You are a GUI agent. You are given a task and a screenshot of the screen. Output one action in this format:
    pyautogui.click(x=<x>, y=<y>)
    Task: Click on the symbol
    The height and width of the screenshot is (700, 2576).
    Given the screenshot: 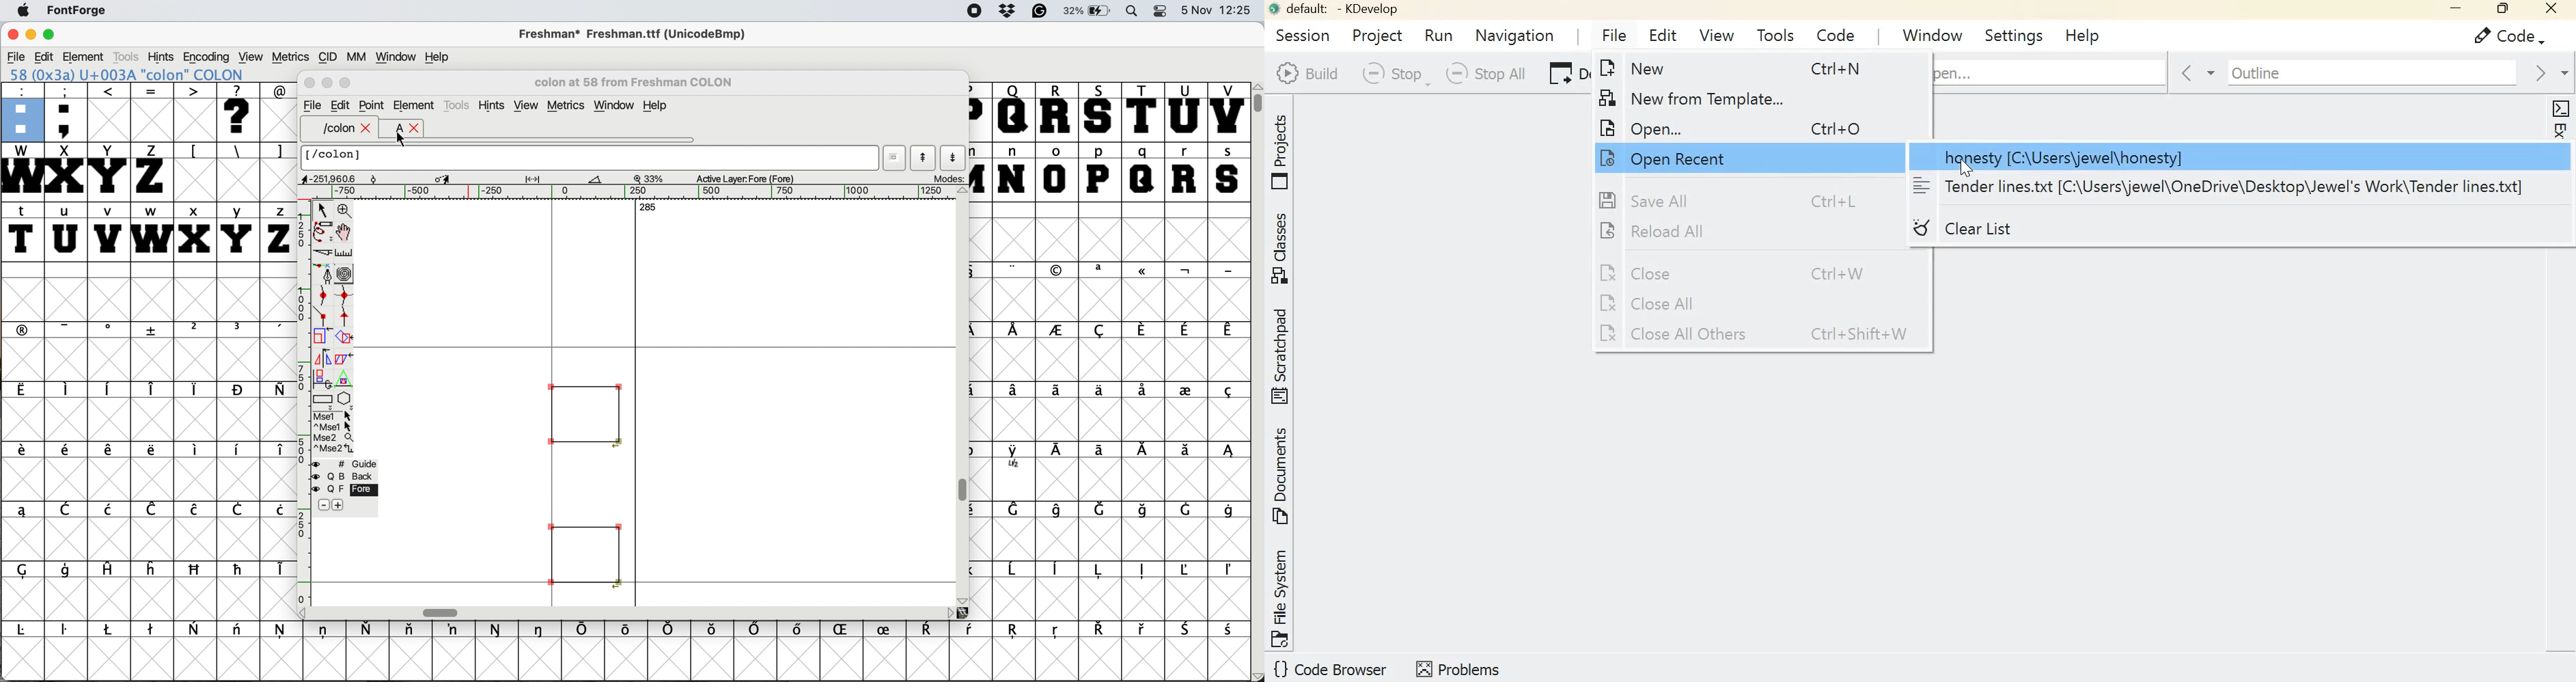 What is the action you would take?
    pyautogui.click(x=1103, y=509)
    